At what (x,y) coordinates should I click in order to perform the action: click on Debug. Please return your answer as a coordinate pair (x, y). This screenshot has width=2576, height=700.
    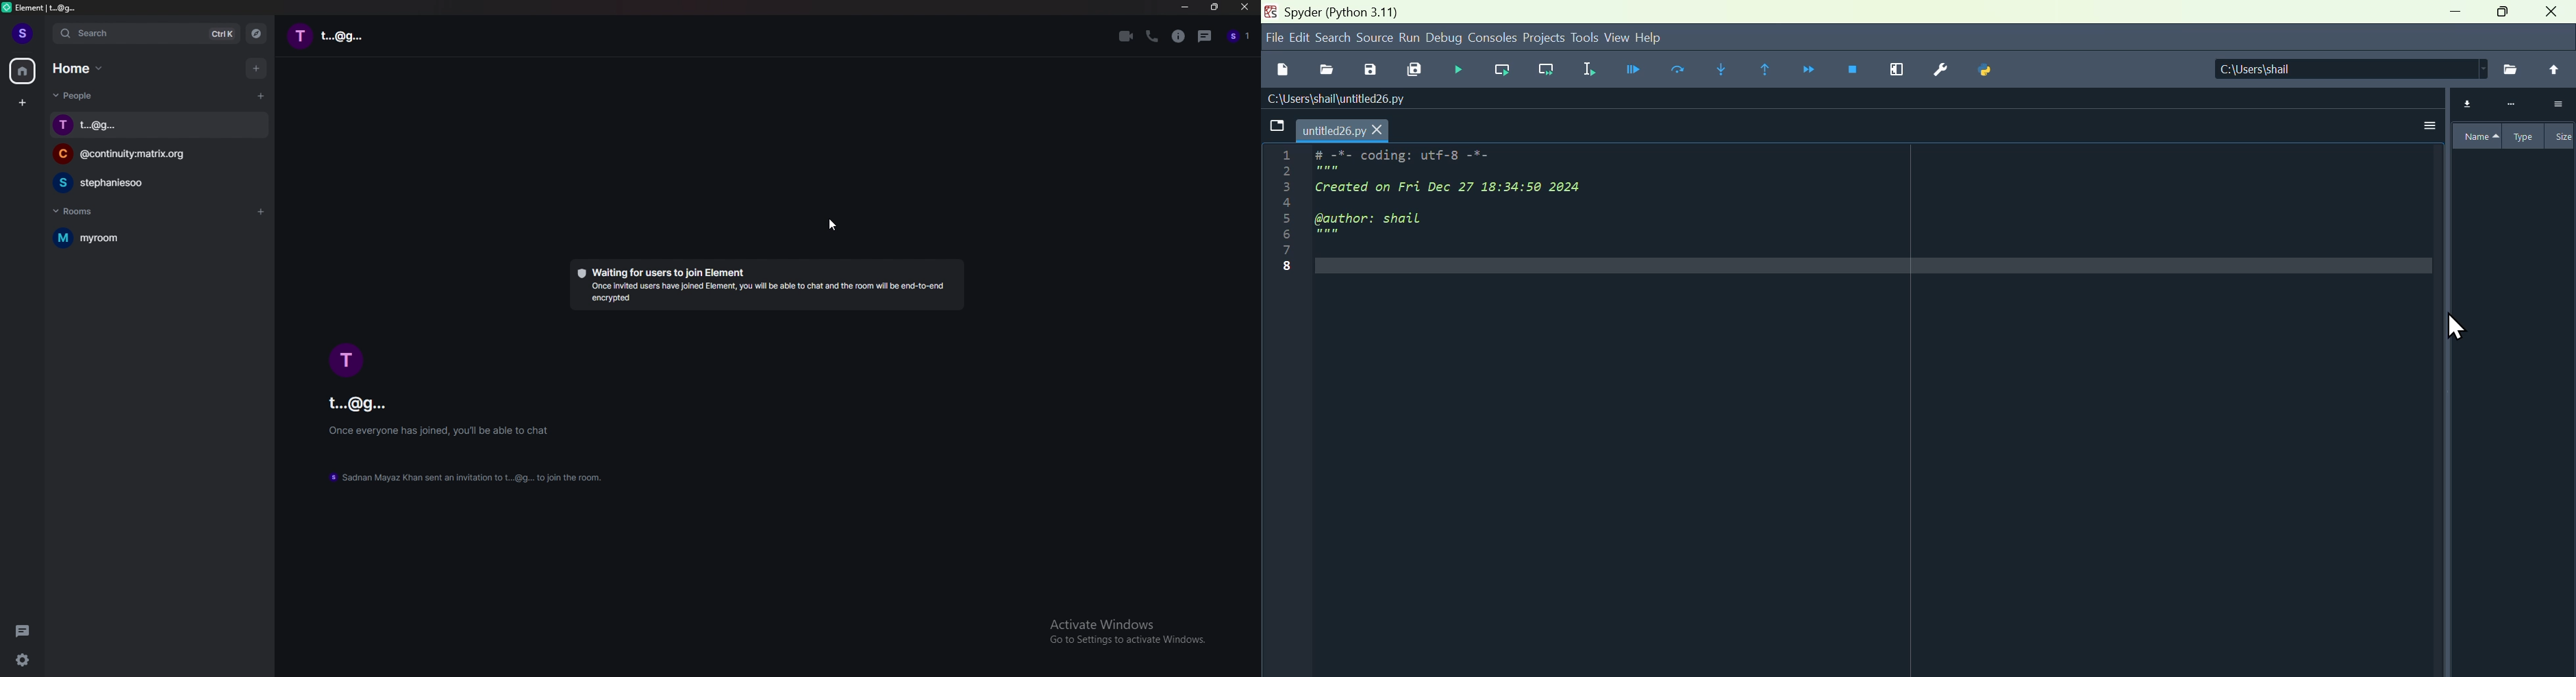
    Looking at the image, I should click on (1456, 69).